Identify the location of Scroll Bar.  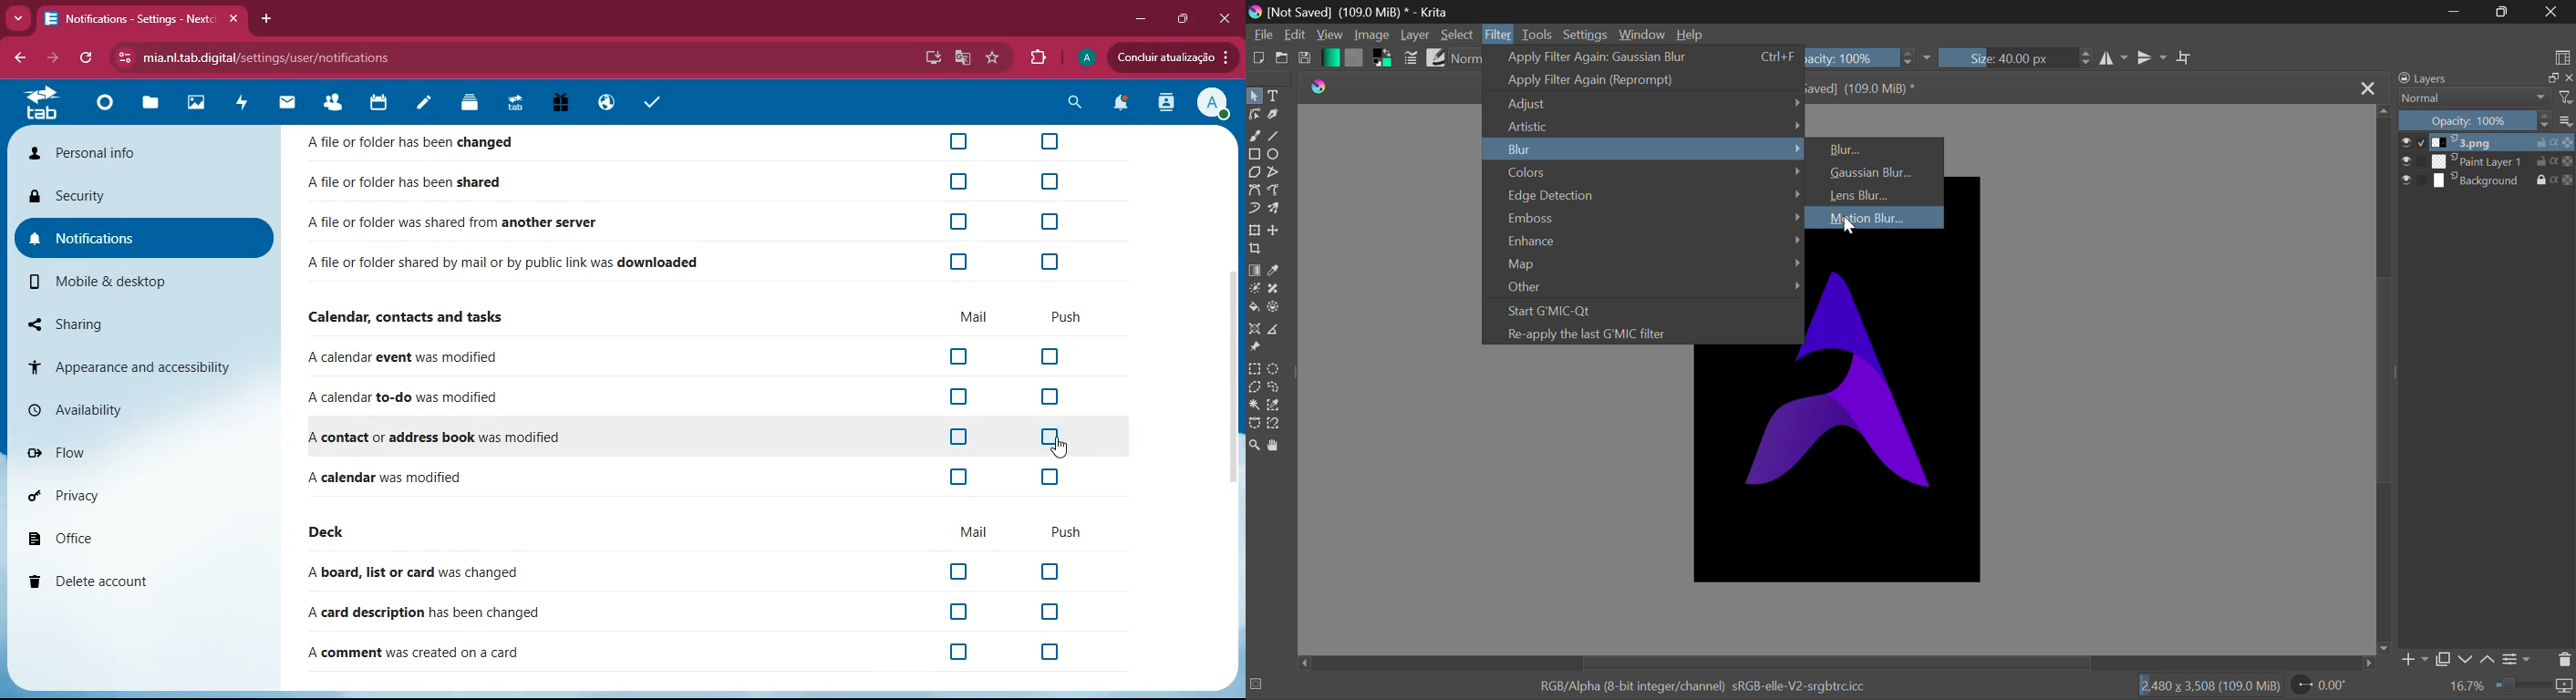
(1840, 663).